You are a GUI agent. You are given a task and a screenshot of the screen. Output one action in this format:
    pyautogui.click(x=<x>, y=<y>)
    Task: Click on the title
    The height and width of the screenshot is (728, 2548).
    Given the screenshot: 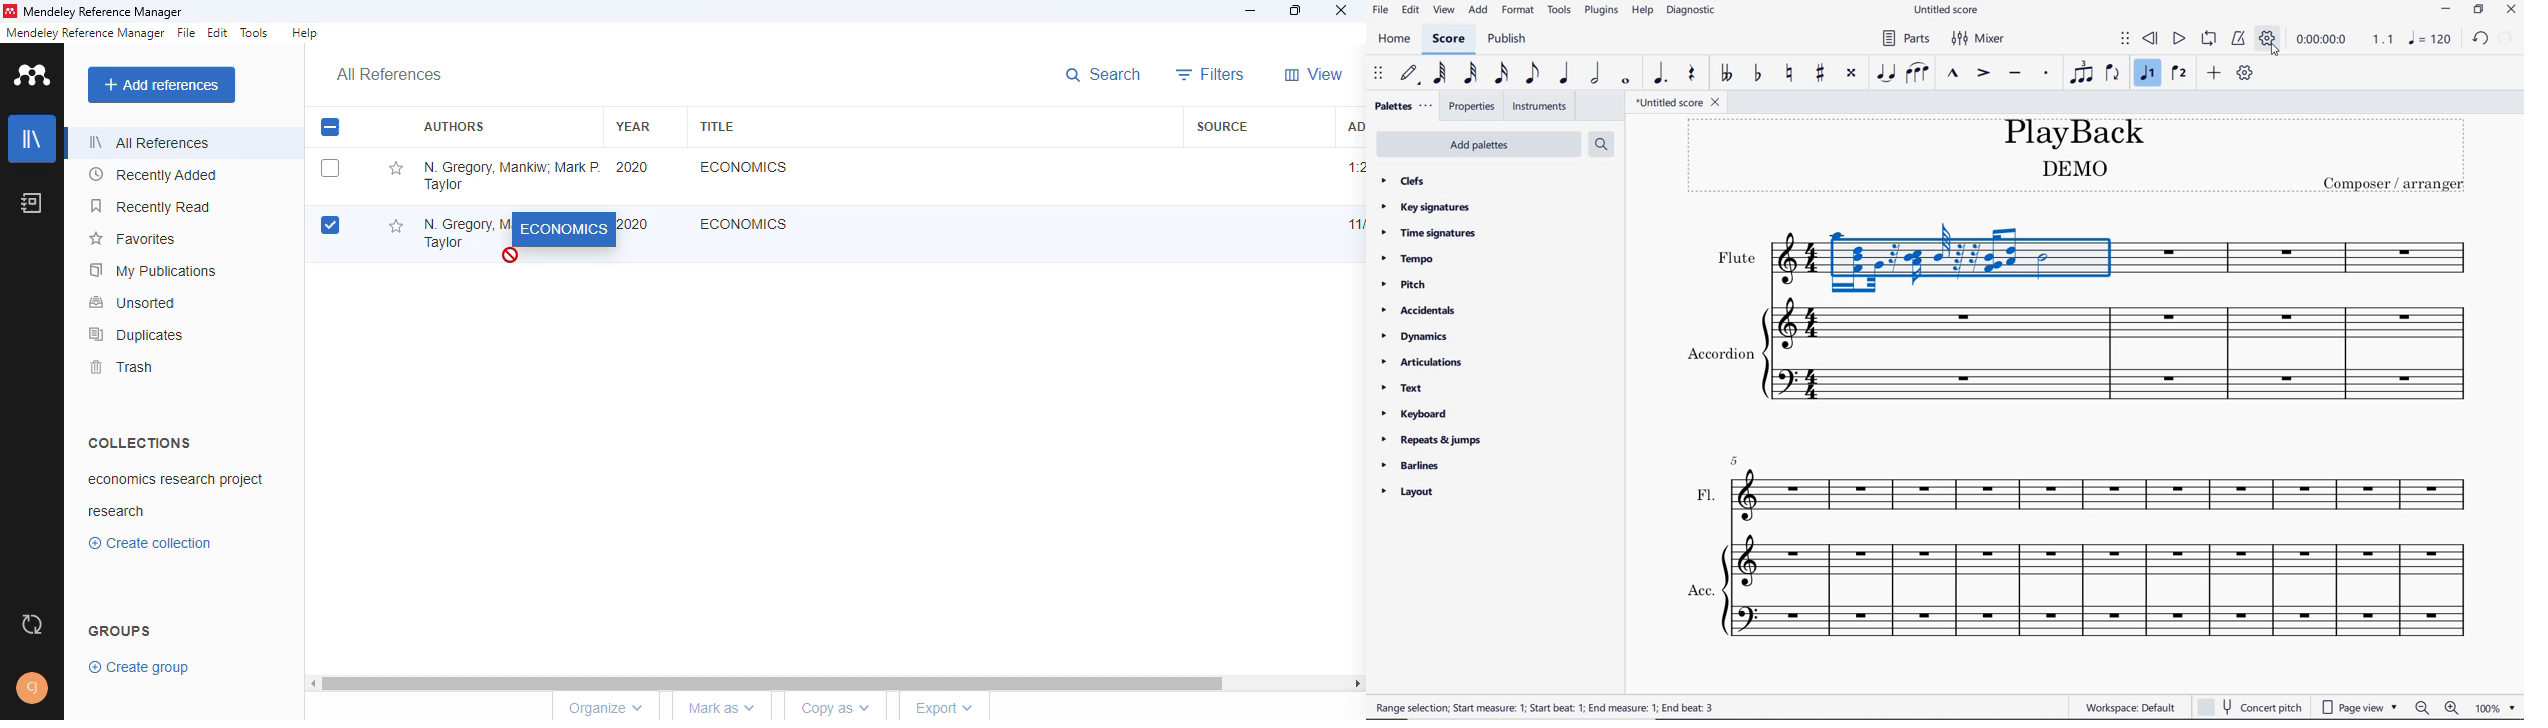 What is the action you would take?
    pyautogui.click(x=716, y=126)
    